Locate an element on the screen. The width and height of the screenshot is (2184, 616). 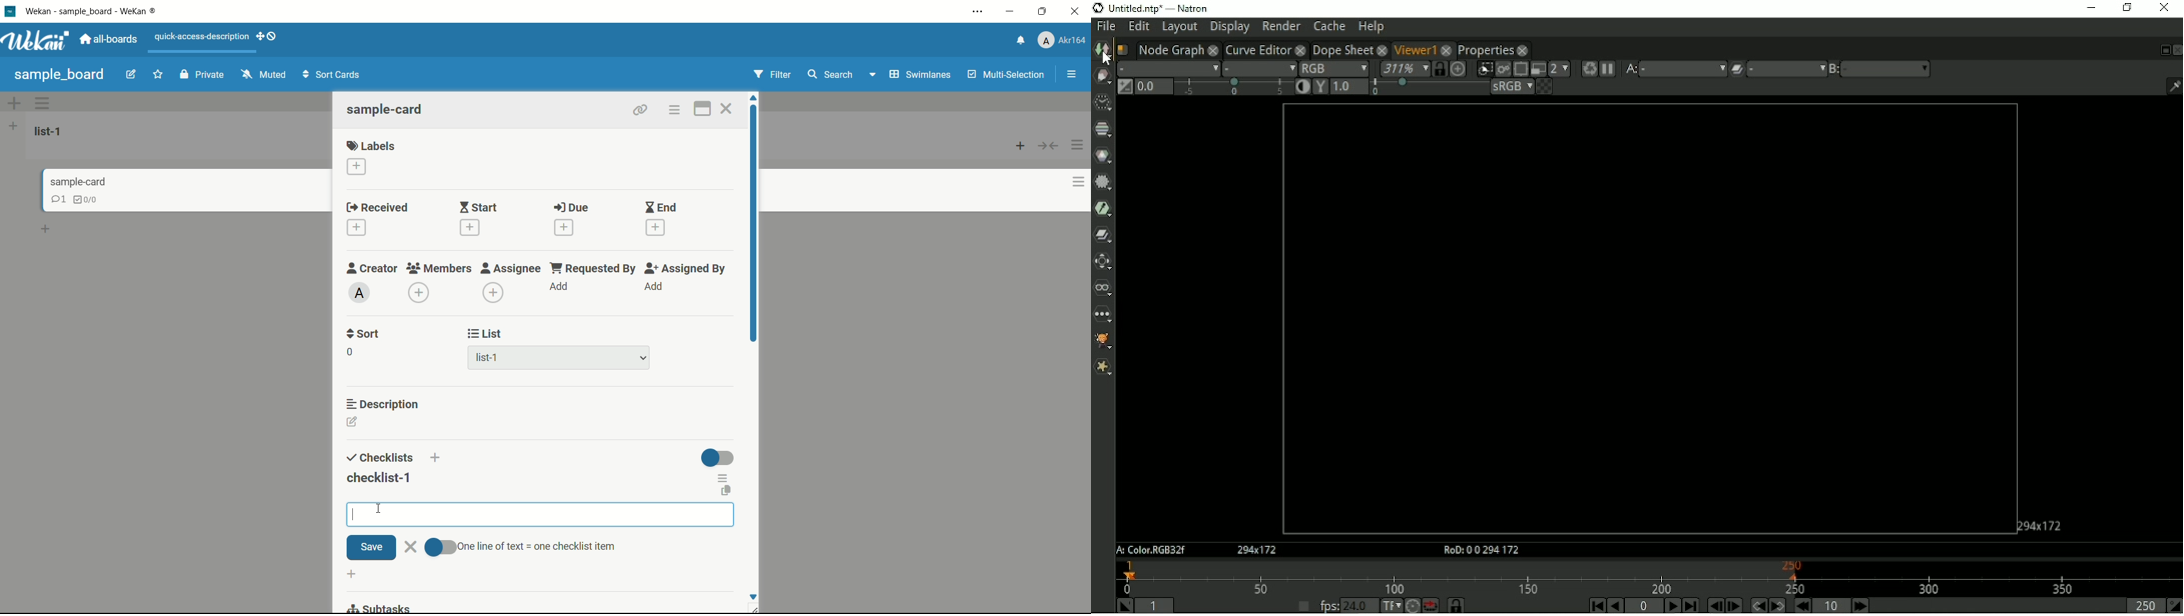
sort is located at coordinates (363, 335).